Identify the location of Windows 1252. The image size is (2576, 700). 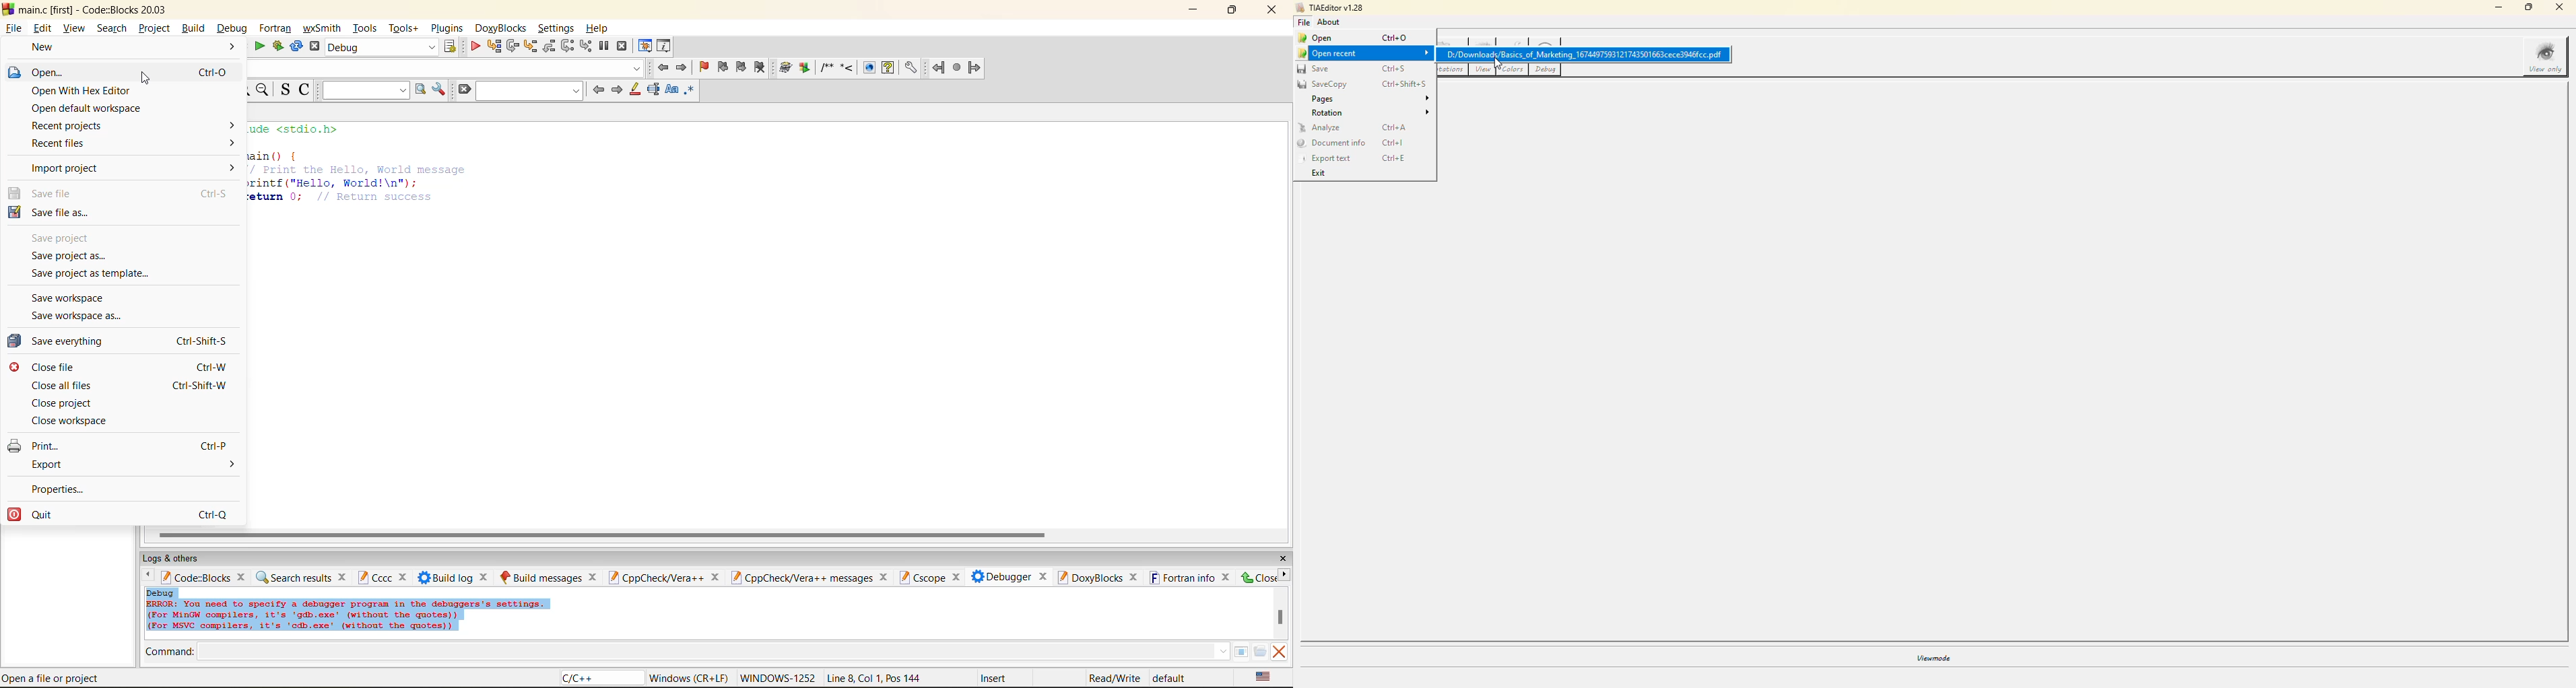
(779, 679).